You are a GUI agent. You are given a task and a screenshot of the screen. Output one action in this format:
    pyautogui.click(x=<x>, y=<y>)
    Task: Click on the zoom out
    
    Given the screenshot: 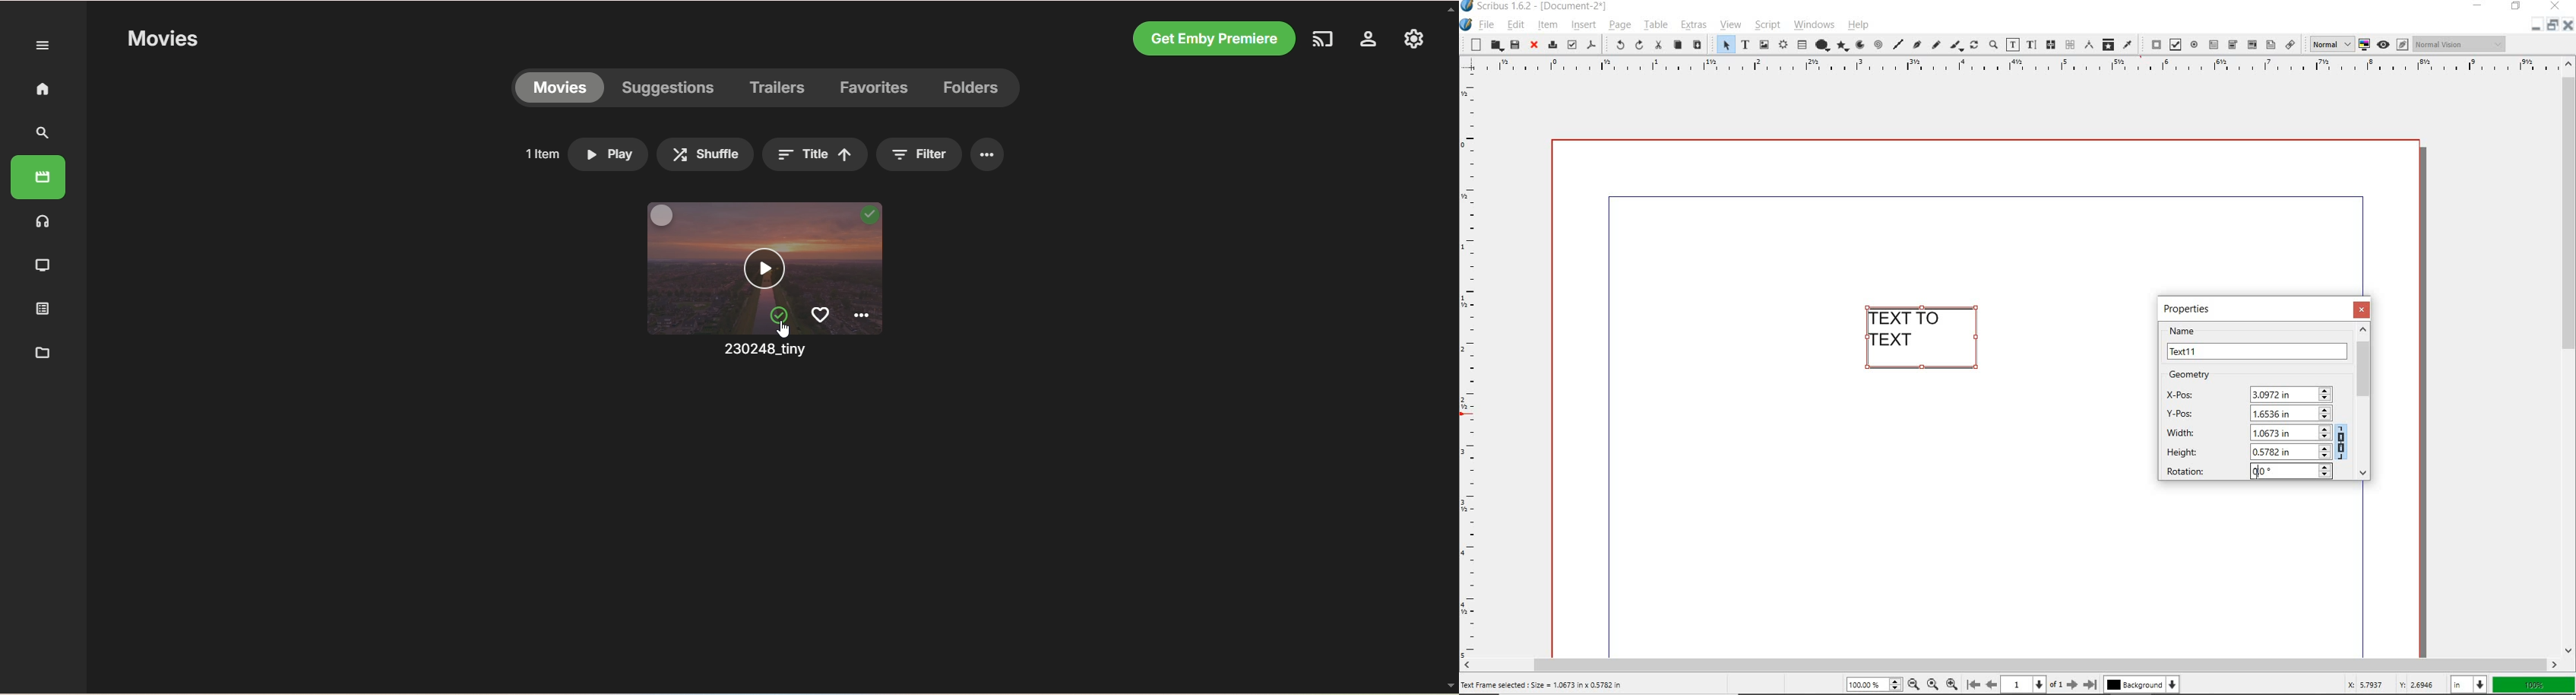 What is the action you would take?
    pyautogui.click(x=1917, y=684)
    